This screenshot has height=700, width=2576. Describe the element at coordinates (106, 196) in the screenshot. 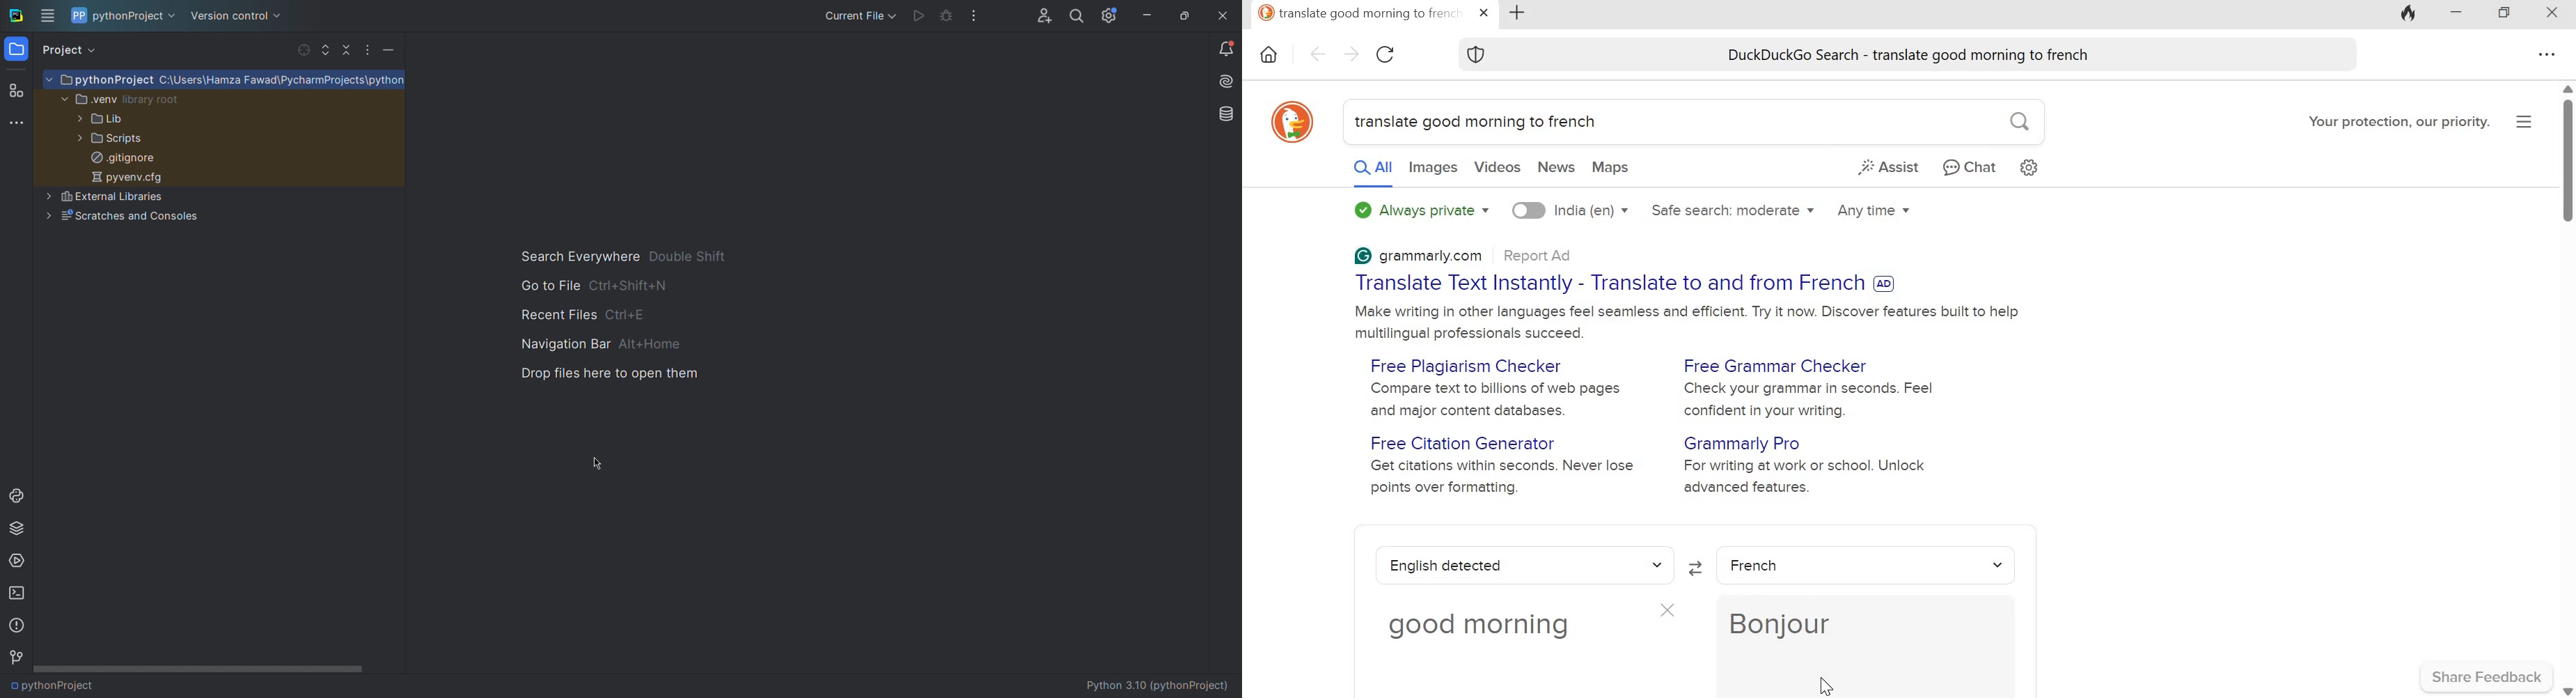

I see `External Librarires` at that location.